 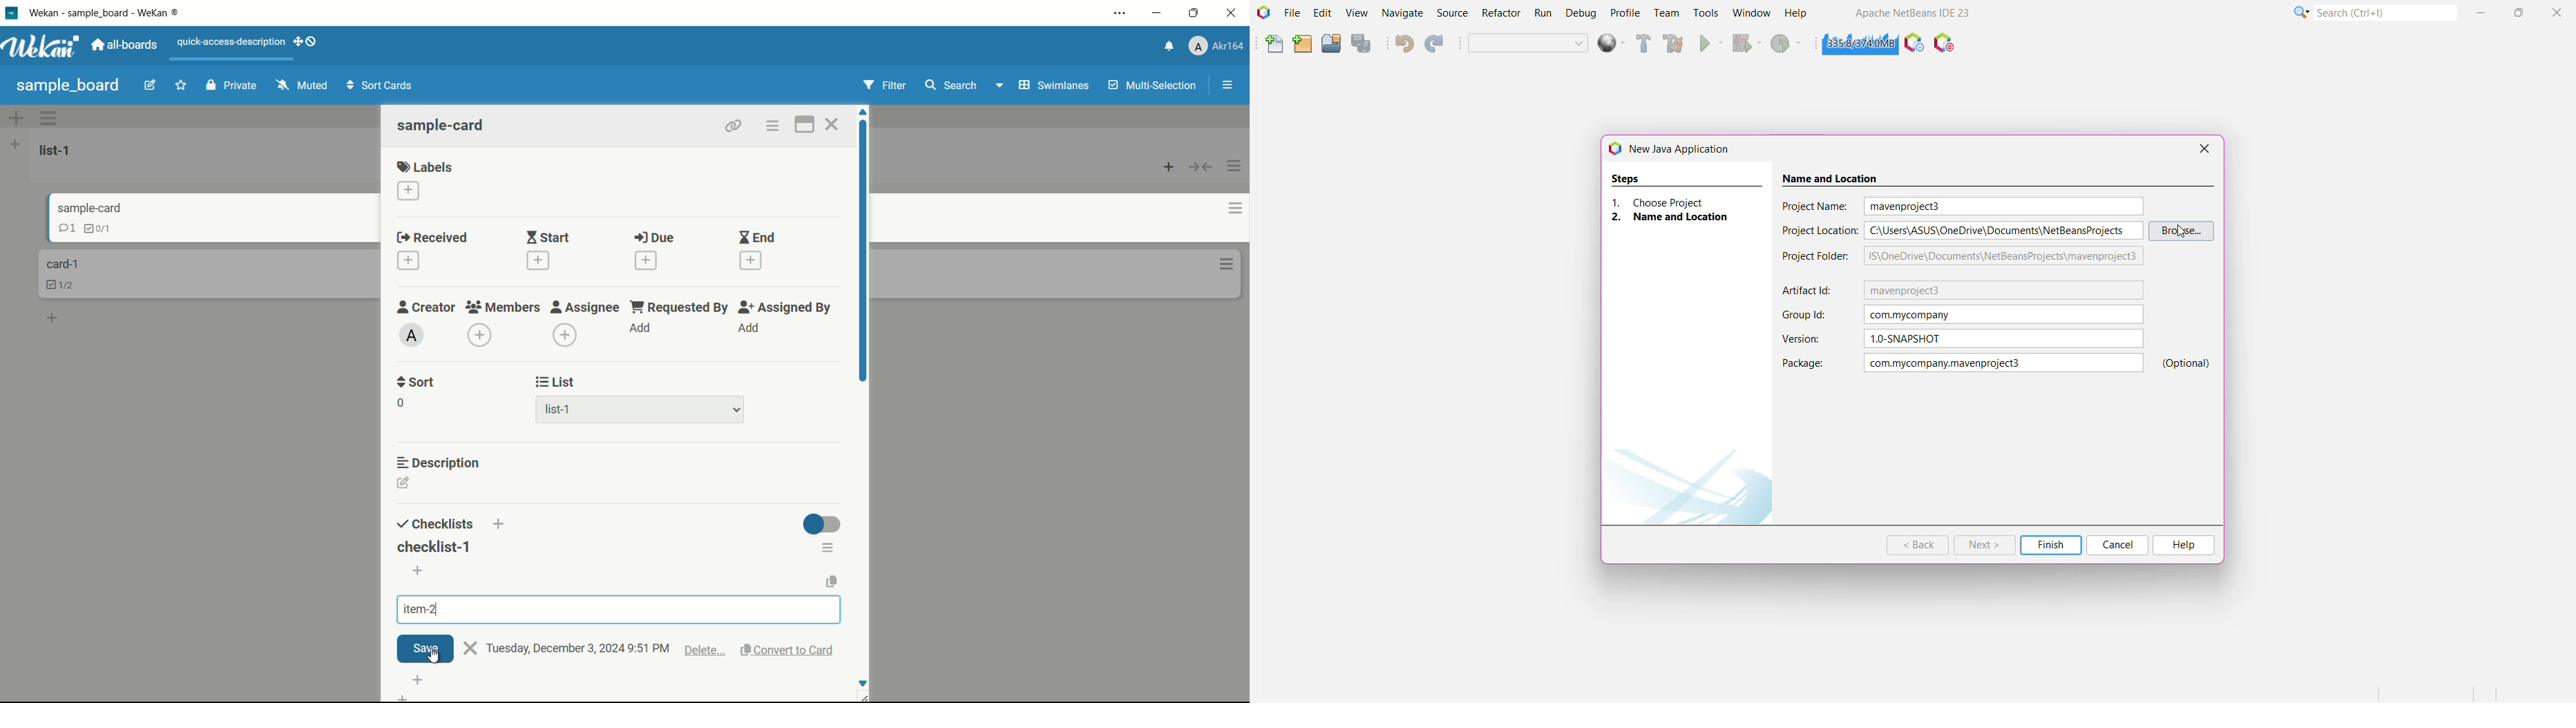 What do you see at coordinates (49, 117) in the screenshot?
I see `swimlane actions` at bounding box center [49, 117].